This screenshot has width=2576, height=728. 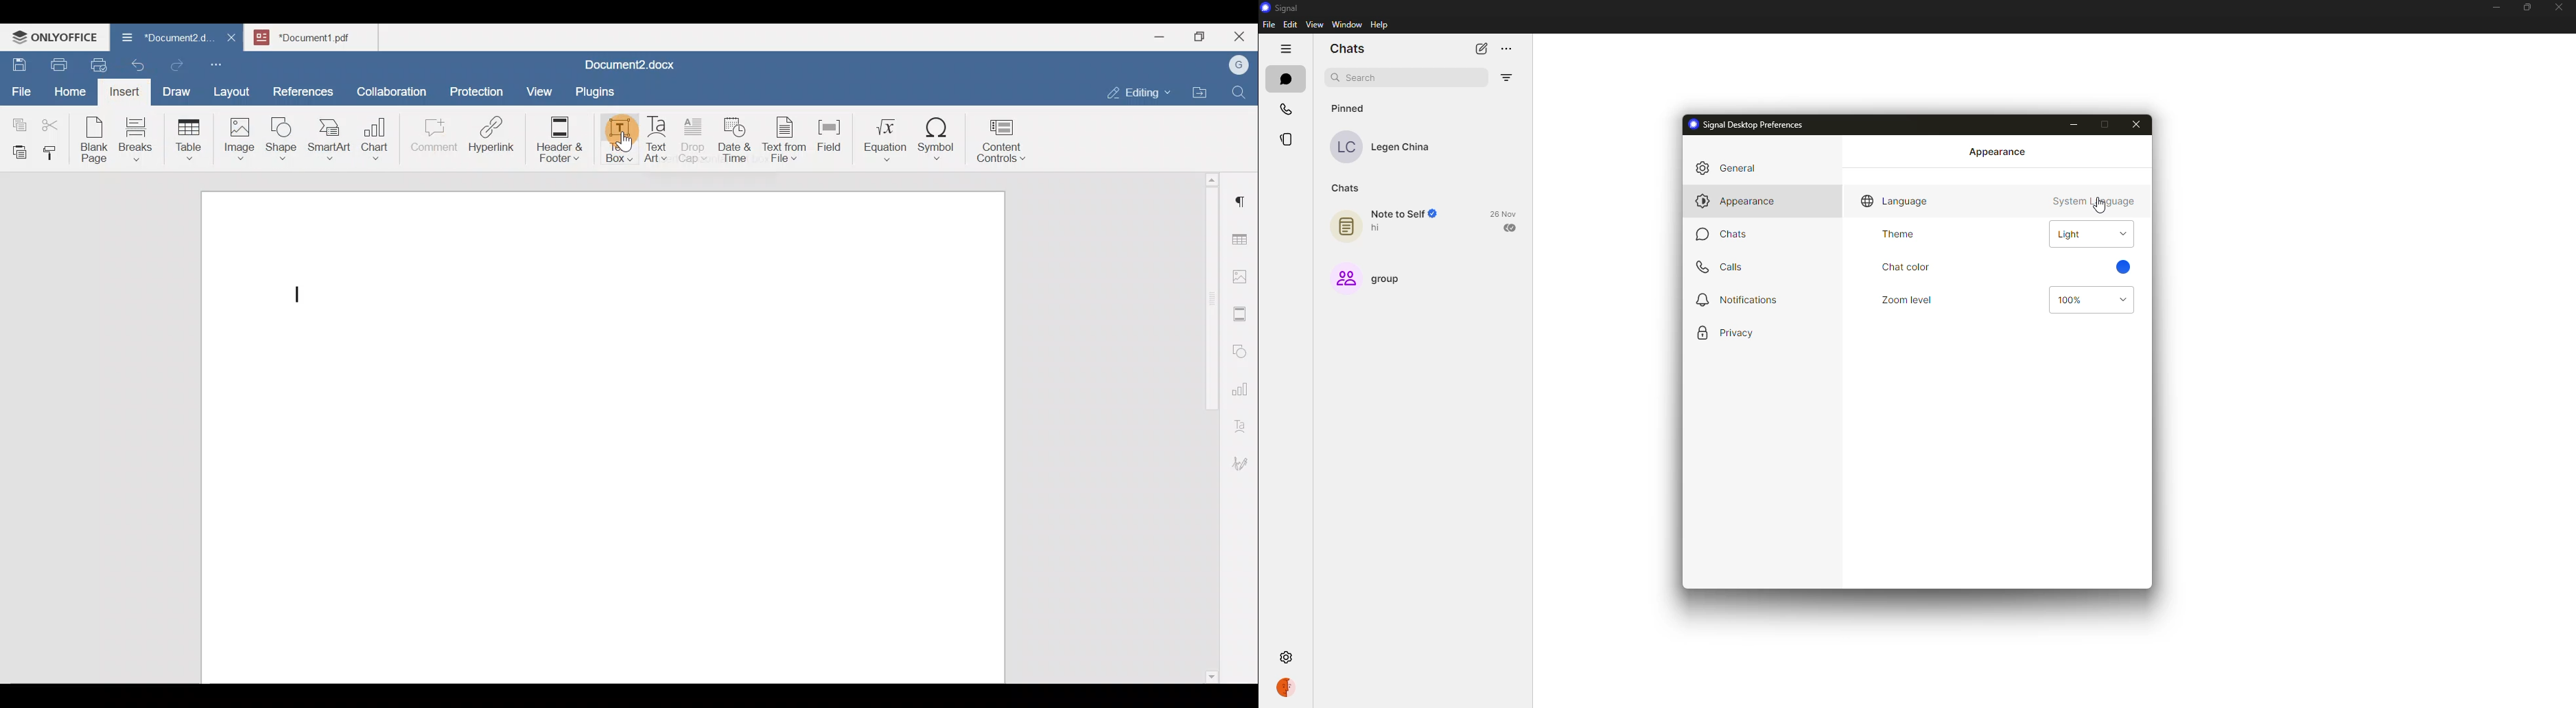 What do you see at coordinates (1280, 7) in the screenshot?
I see `signal` at bounding box center [1280, 7].